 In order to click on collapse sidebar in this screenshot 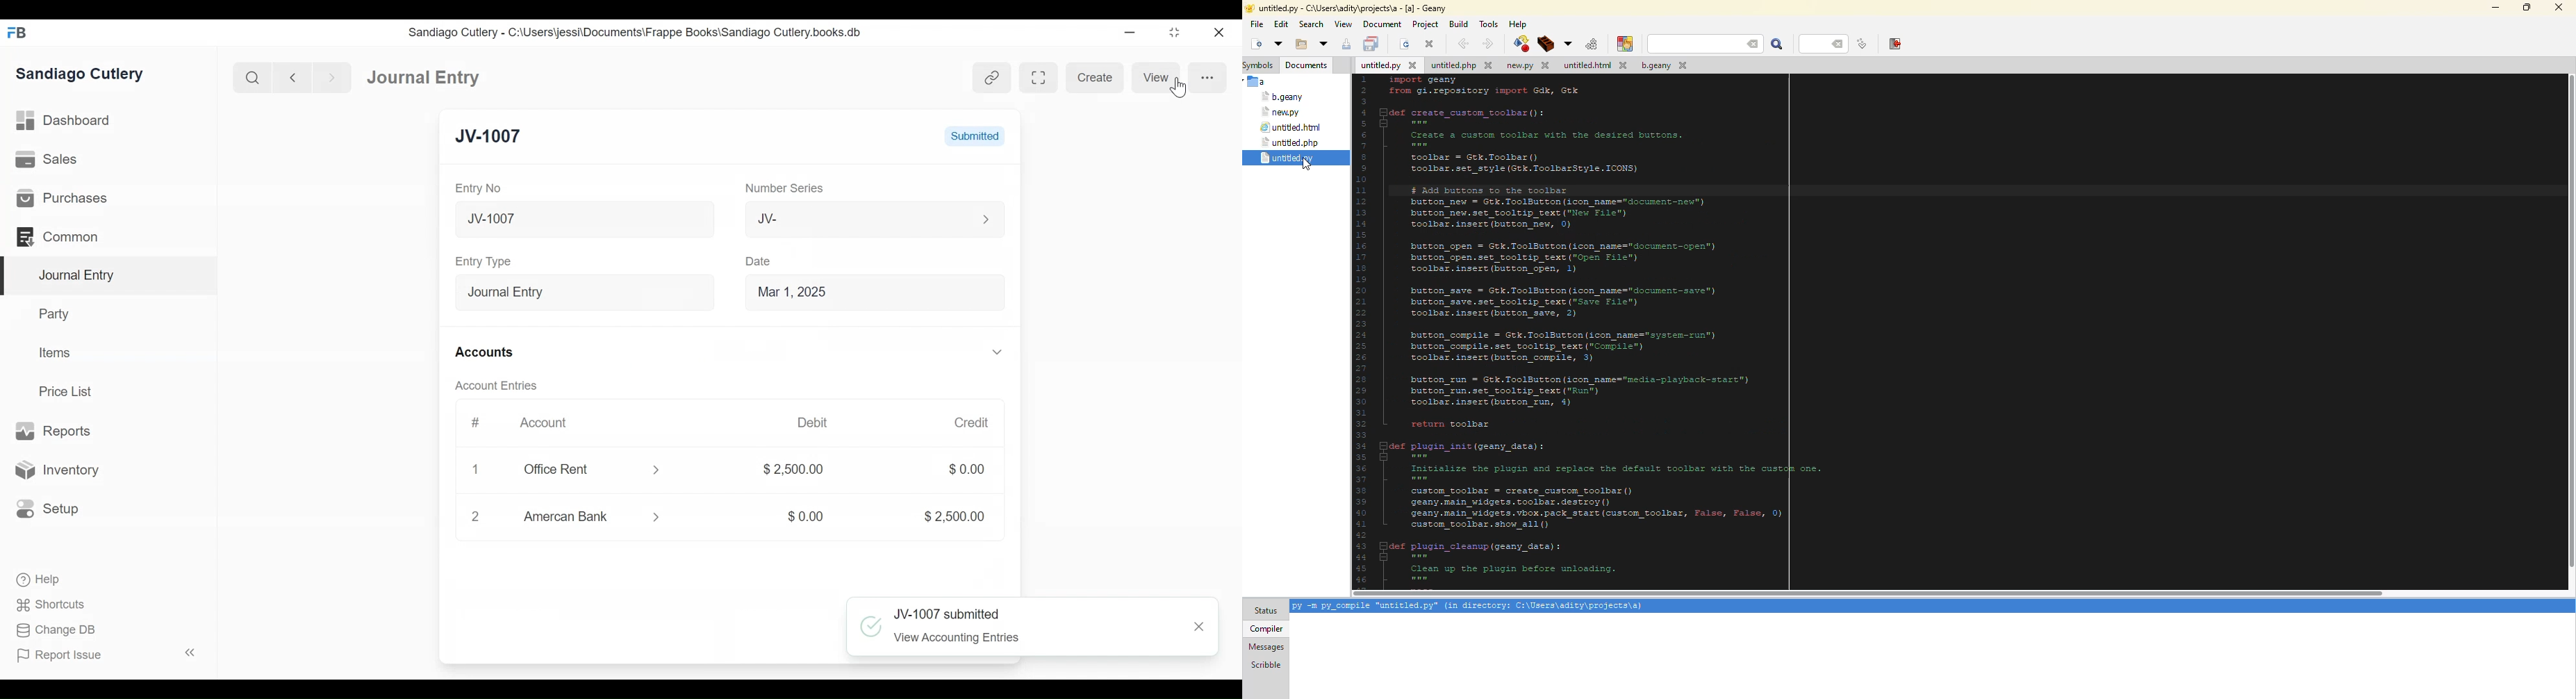, I will do `click(188, 652)`.